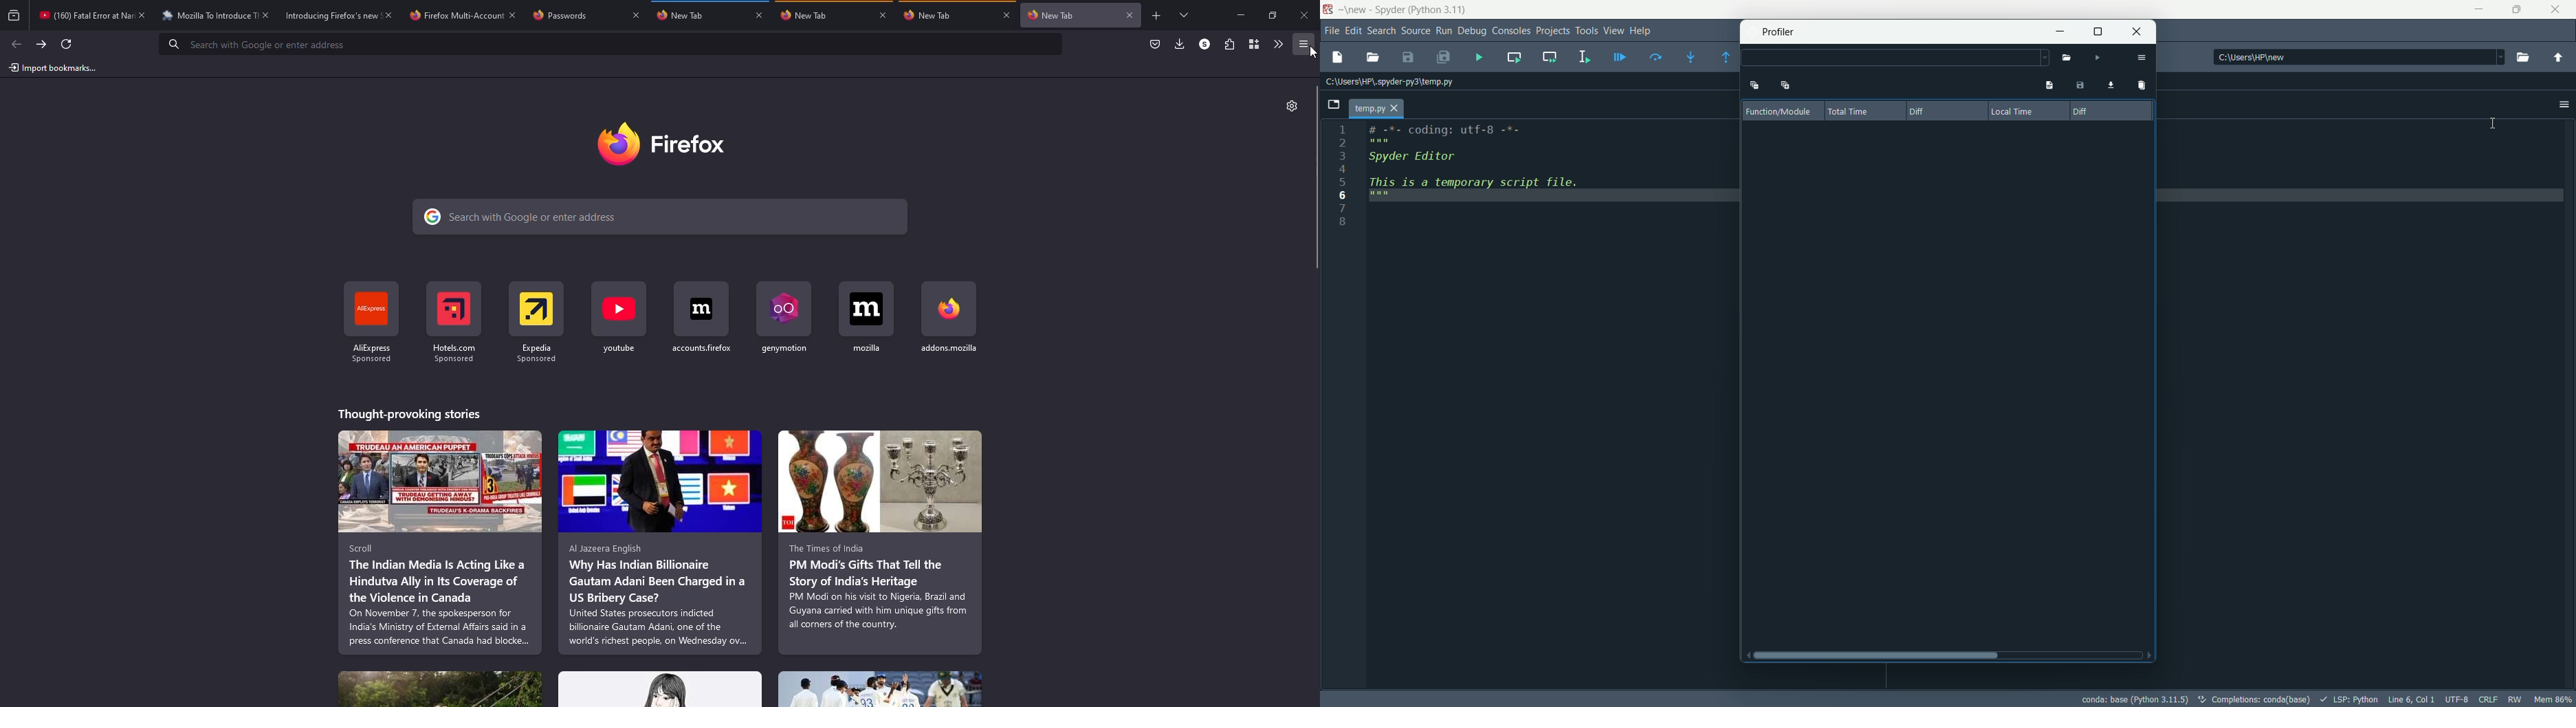 This screenshot has height=728, width=2576. What do you see at coordinates (1238, 15) in the screenshot?
I see `minimize` at bounding box center [1238, 15].